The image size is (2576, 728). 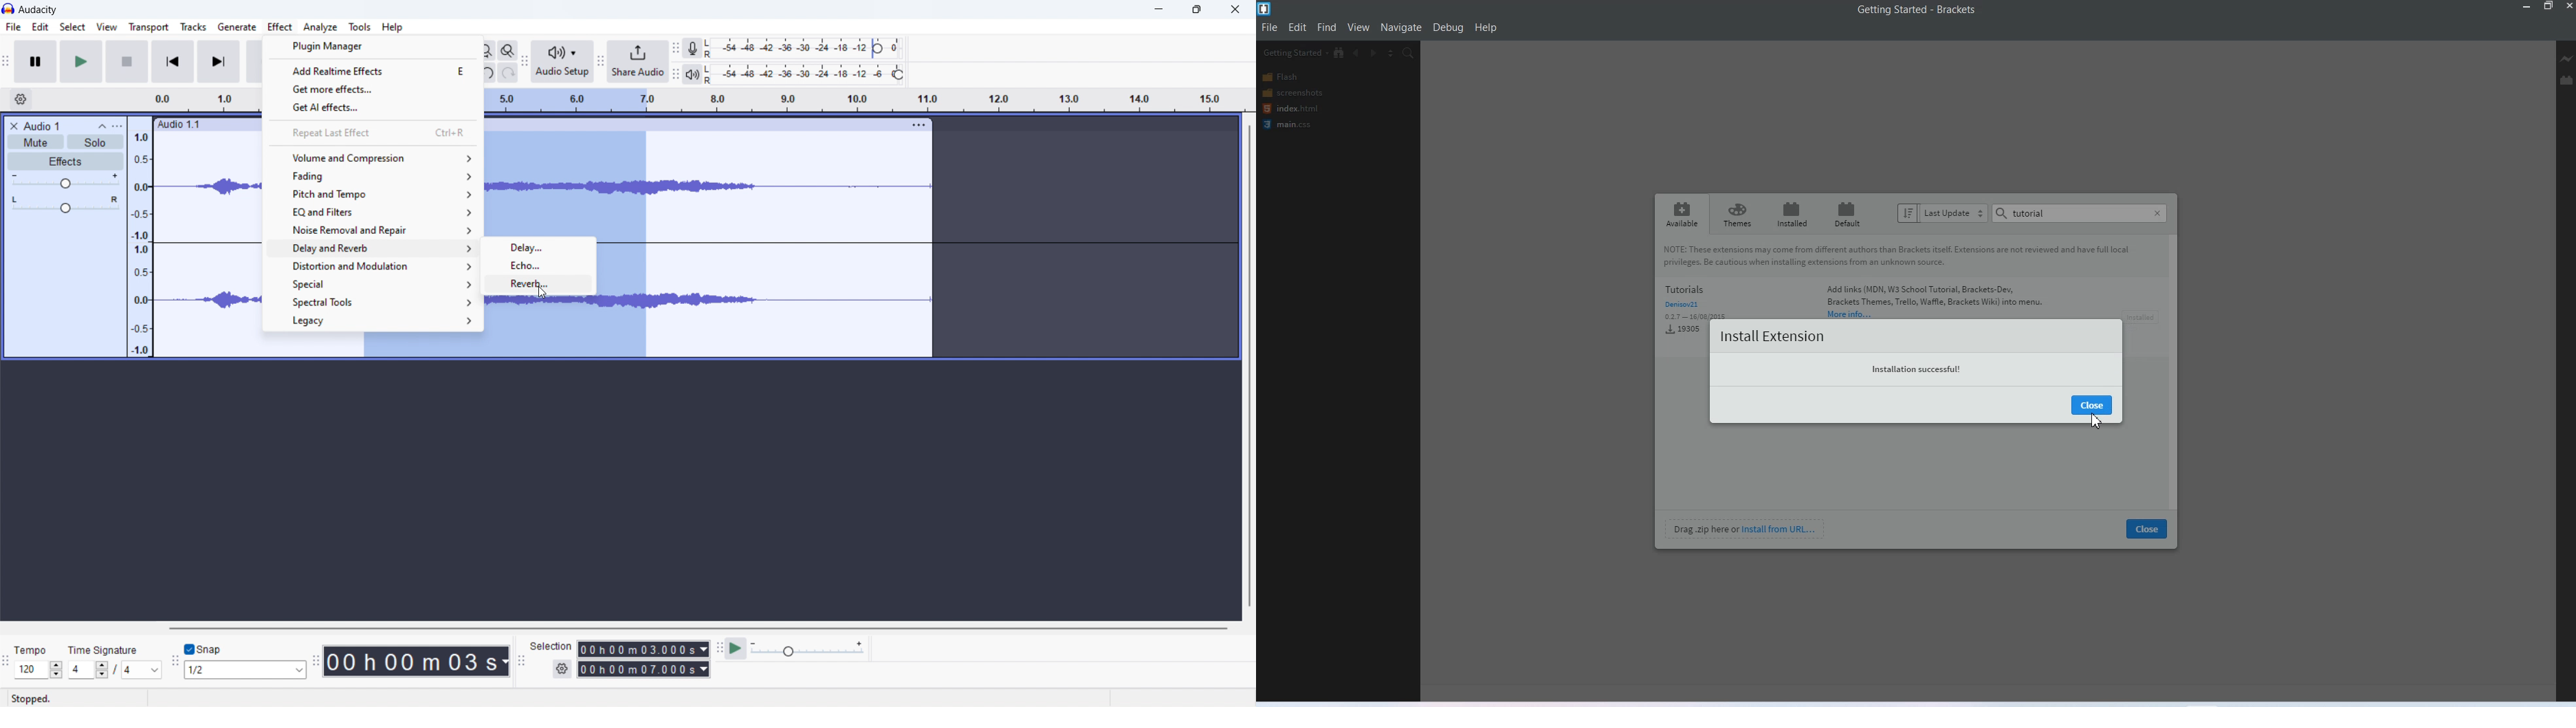 What do you see at coordinates (122, 124) in the screenshot?
I see `more options` at bounding box center [122, 124].